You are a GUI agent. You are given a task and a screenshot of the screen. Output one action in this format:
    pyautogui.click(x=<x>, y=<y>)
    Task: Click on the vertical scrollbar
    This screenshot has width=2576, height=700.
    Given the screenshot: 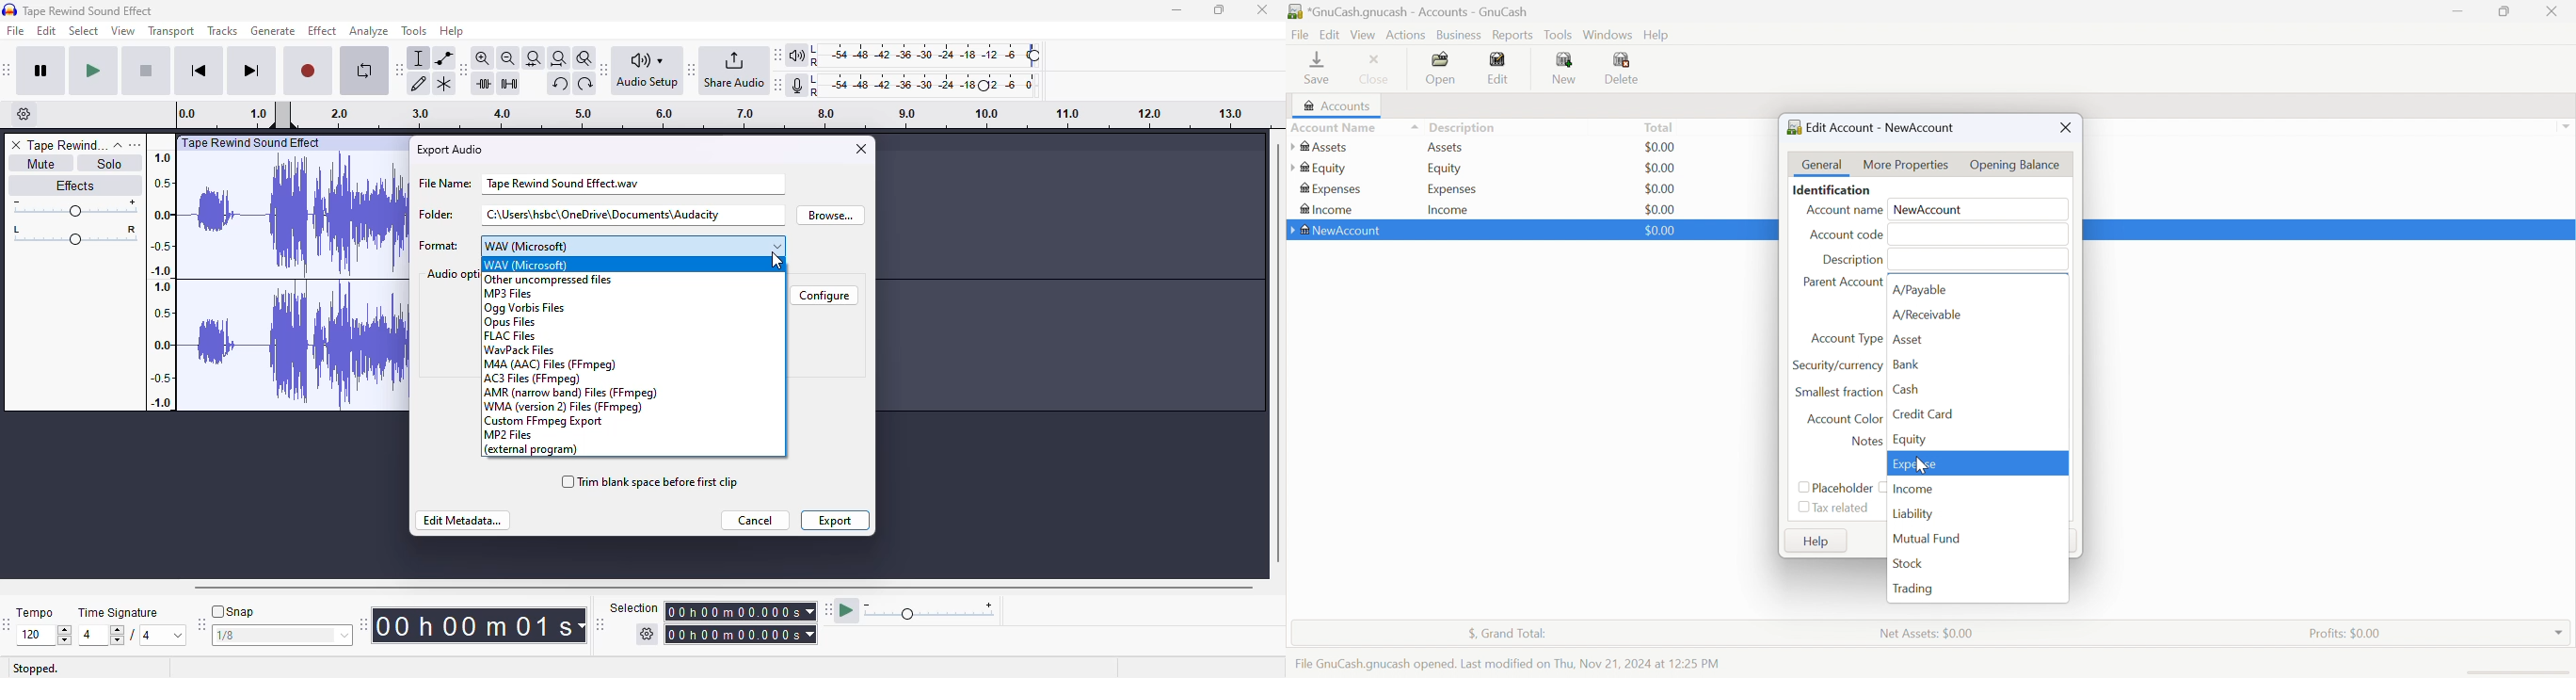 What is the action you would take?
    pyautogui.click(x=1277, y=352)
    